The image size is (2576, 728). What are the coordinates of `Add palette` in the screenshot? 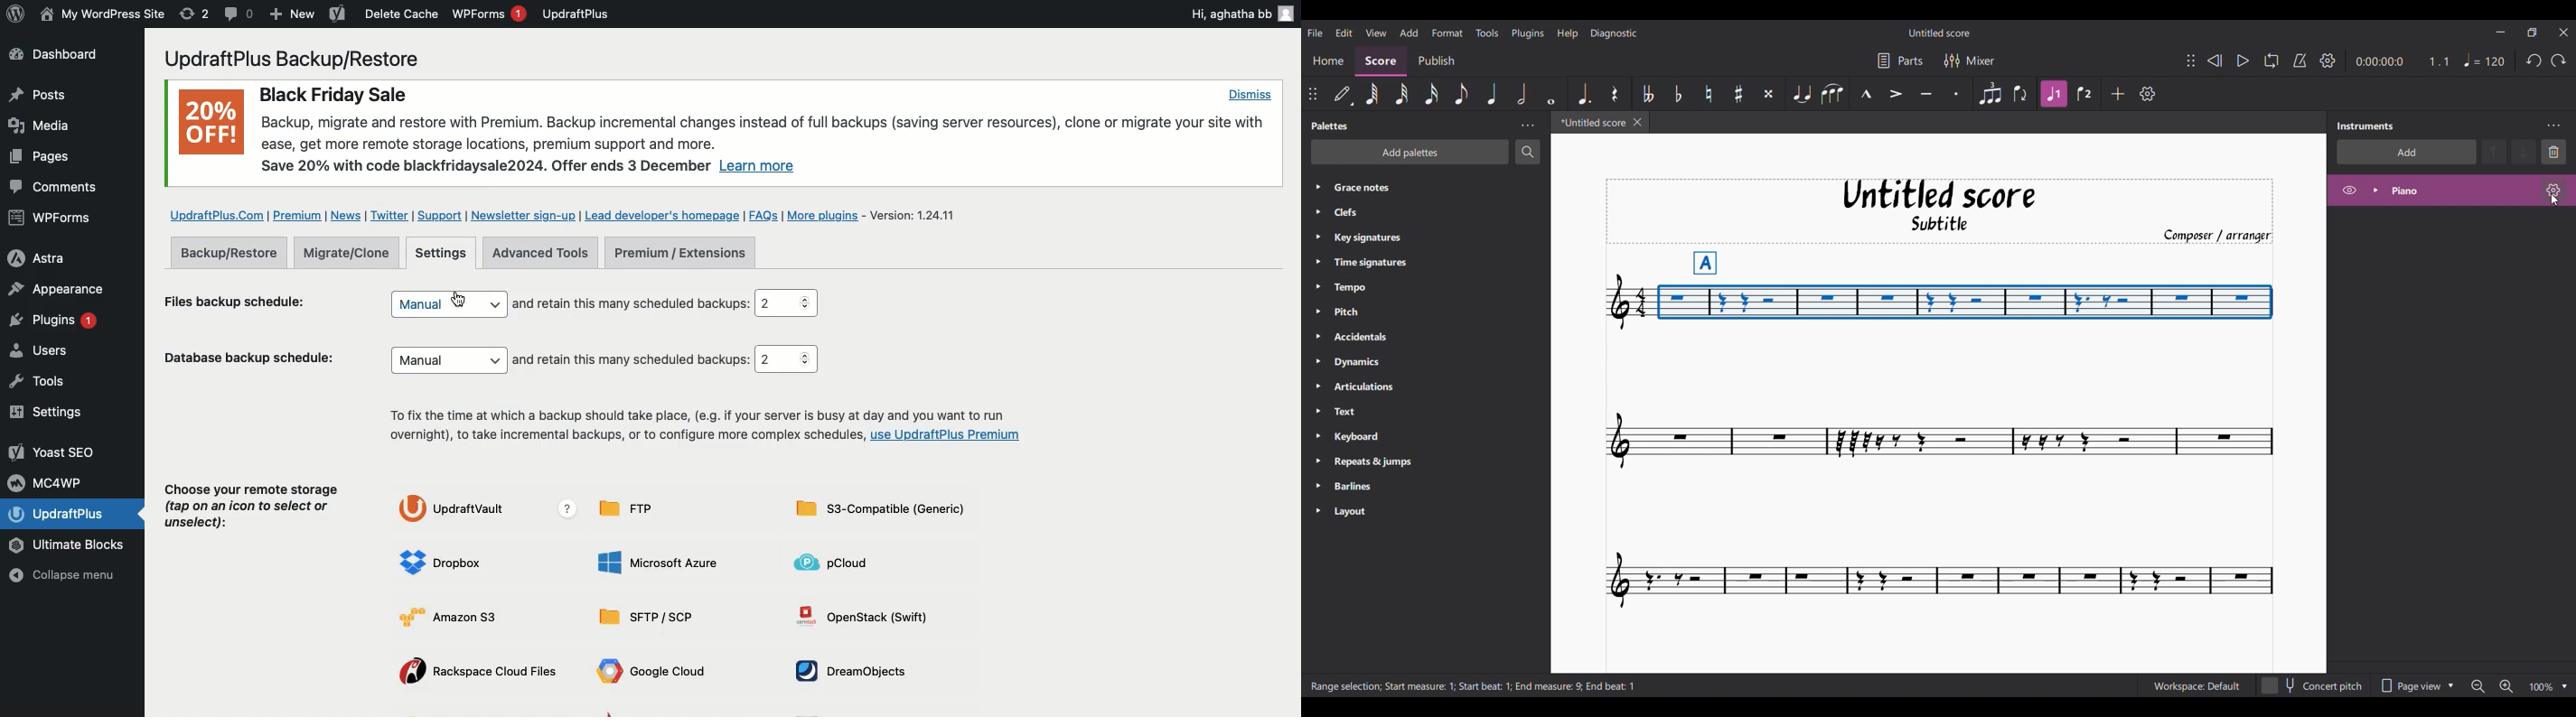 It's located at (1410, 152).